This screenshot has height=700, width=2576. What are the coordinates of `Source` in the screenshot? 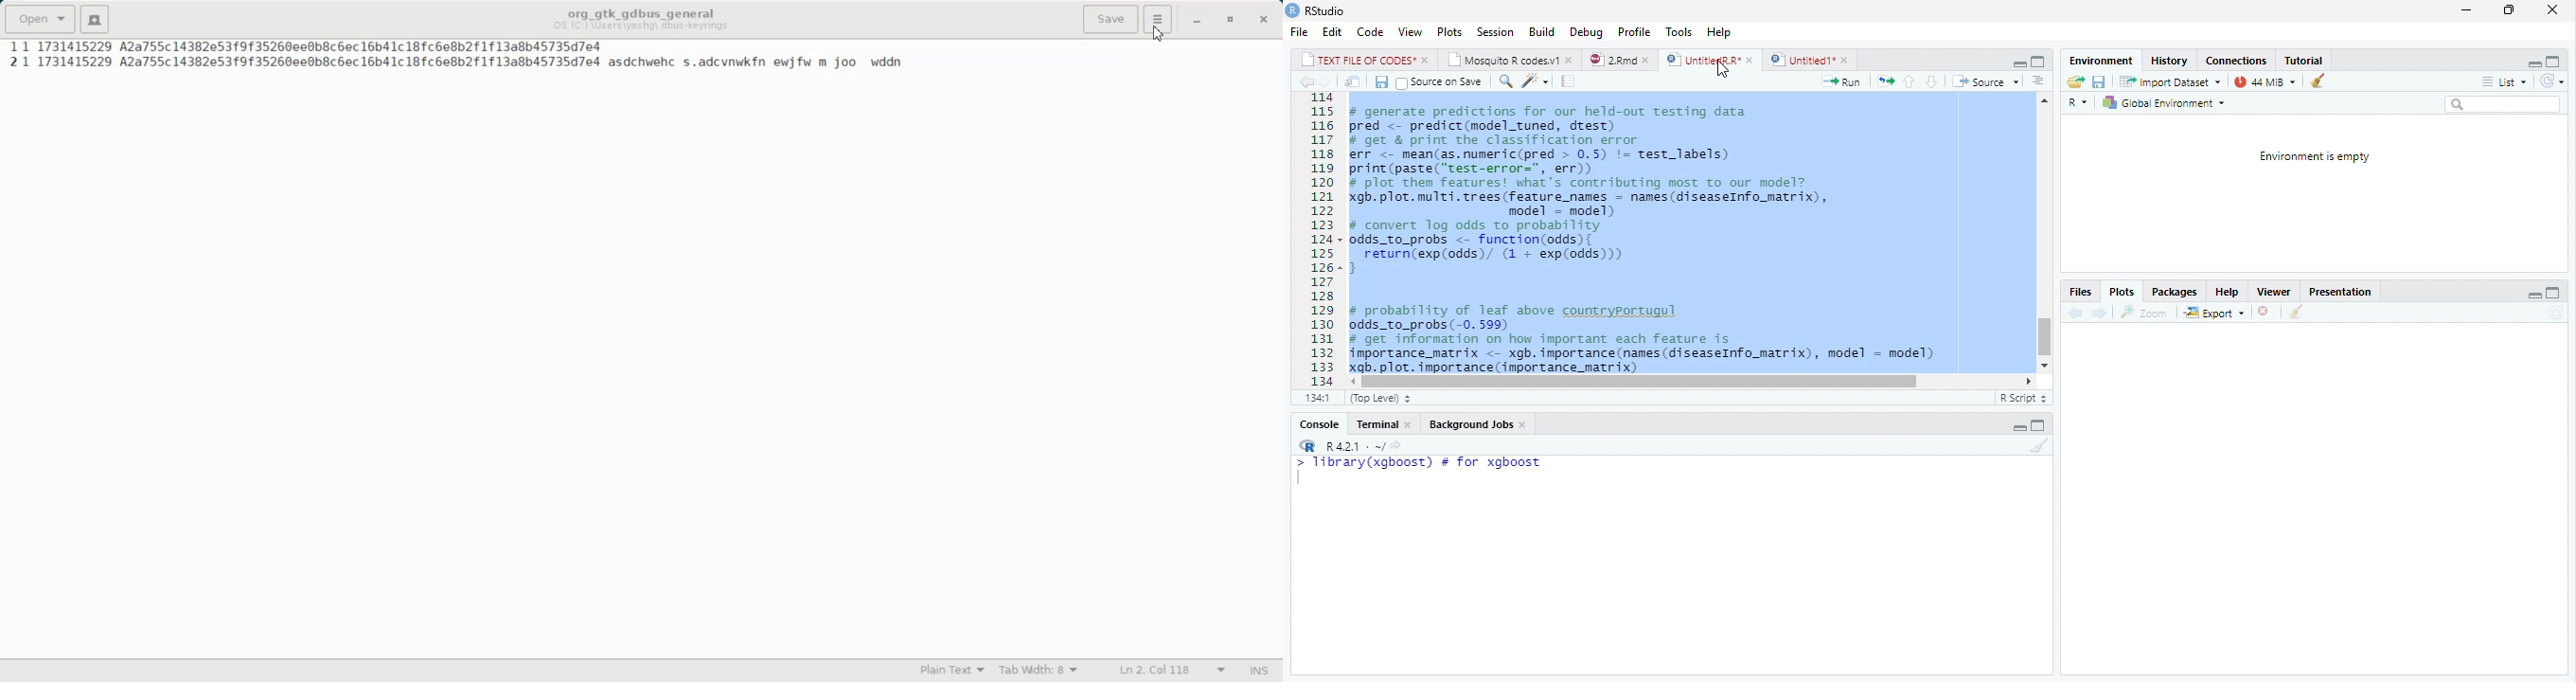 It's located at (1984, 81).